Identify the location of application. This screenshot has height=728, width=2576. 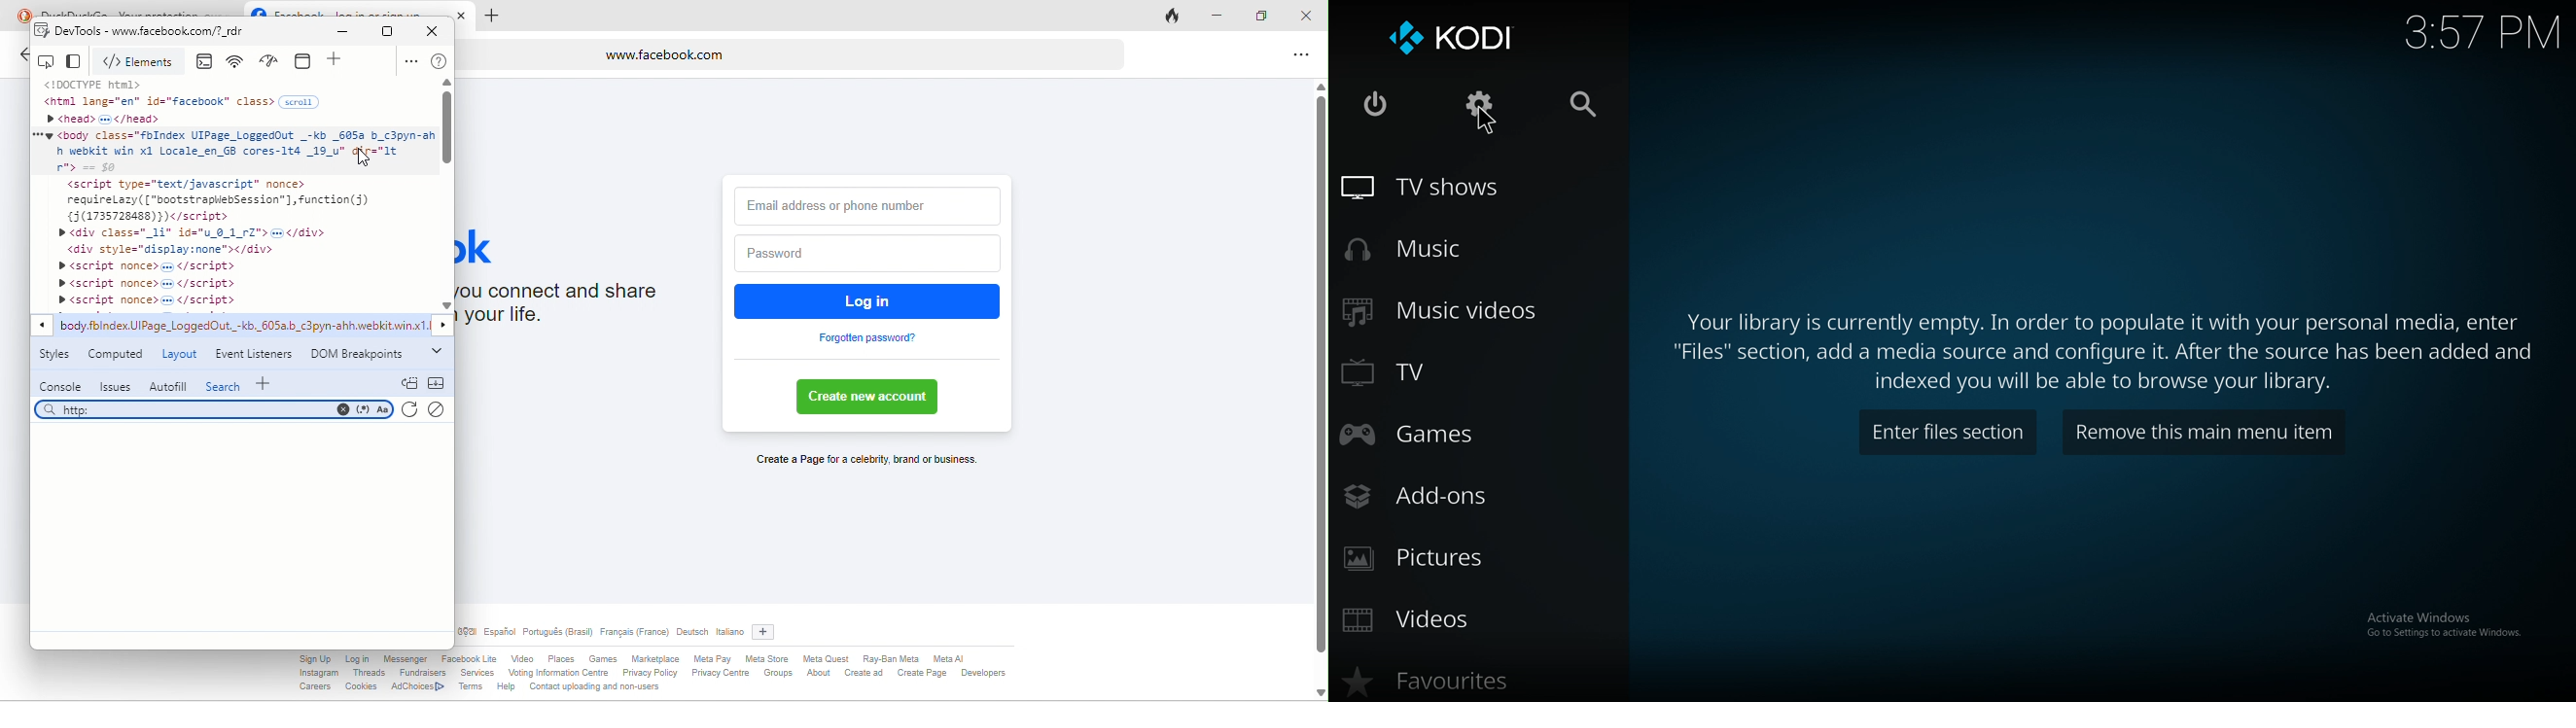
(306, 60).